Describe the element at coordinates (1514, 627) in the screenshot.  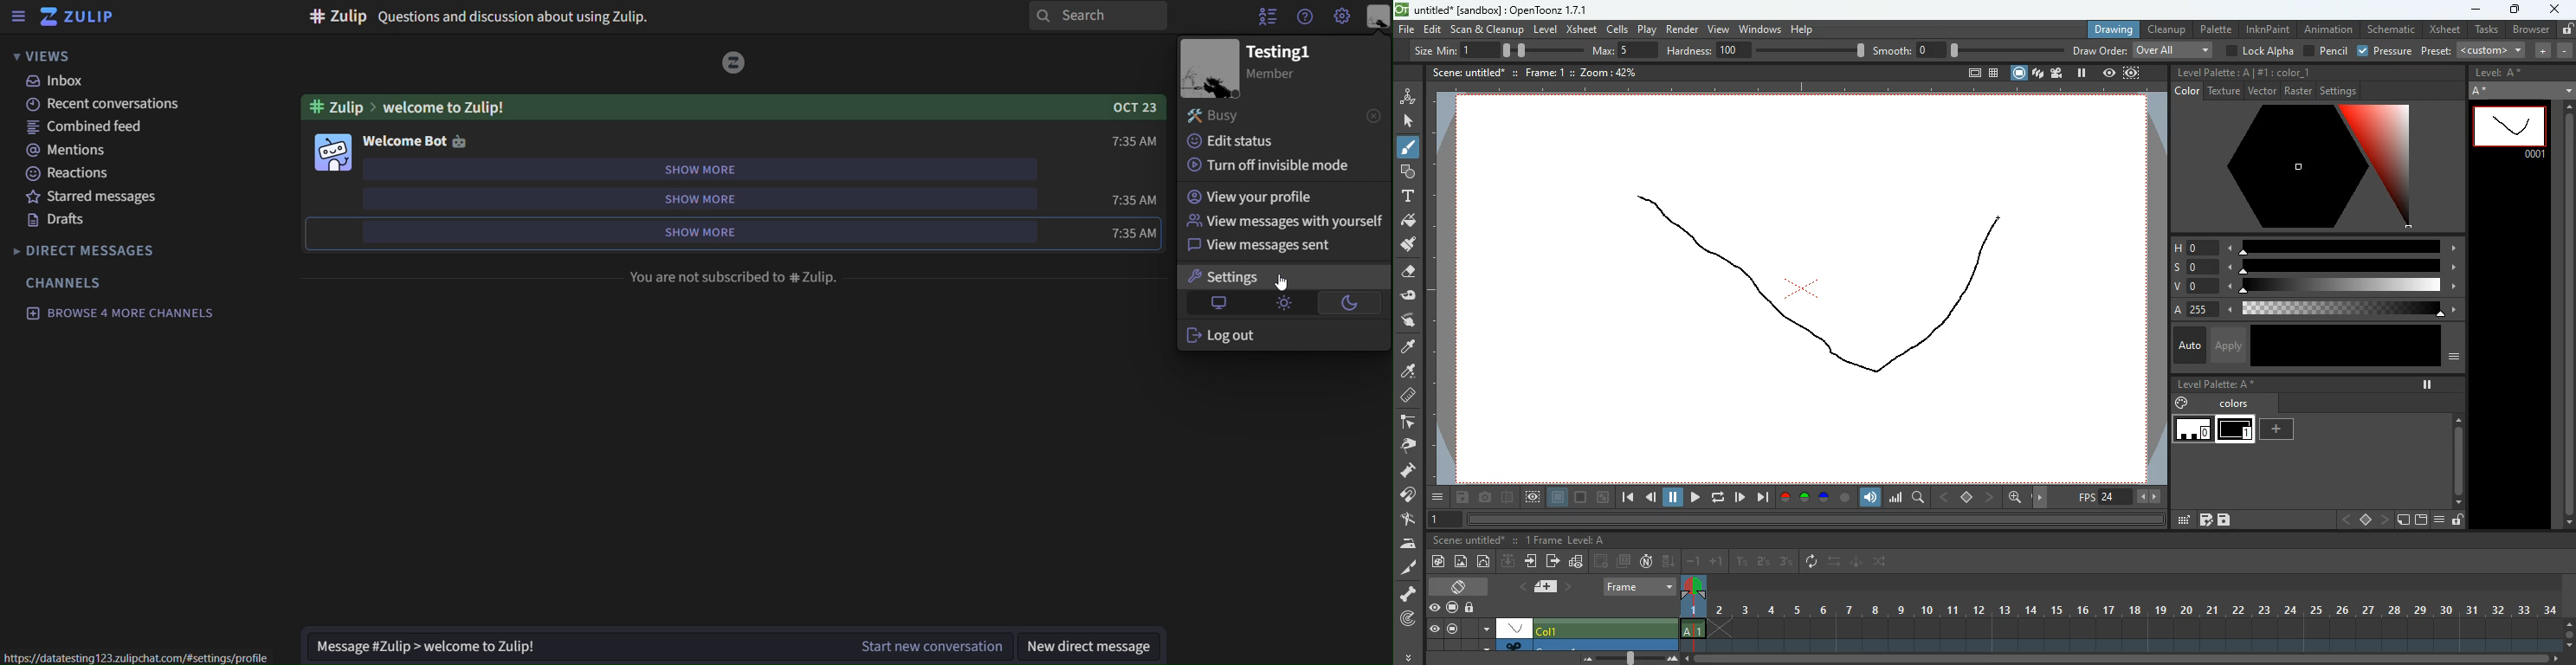
I see `display` at that location.